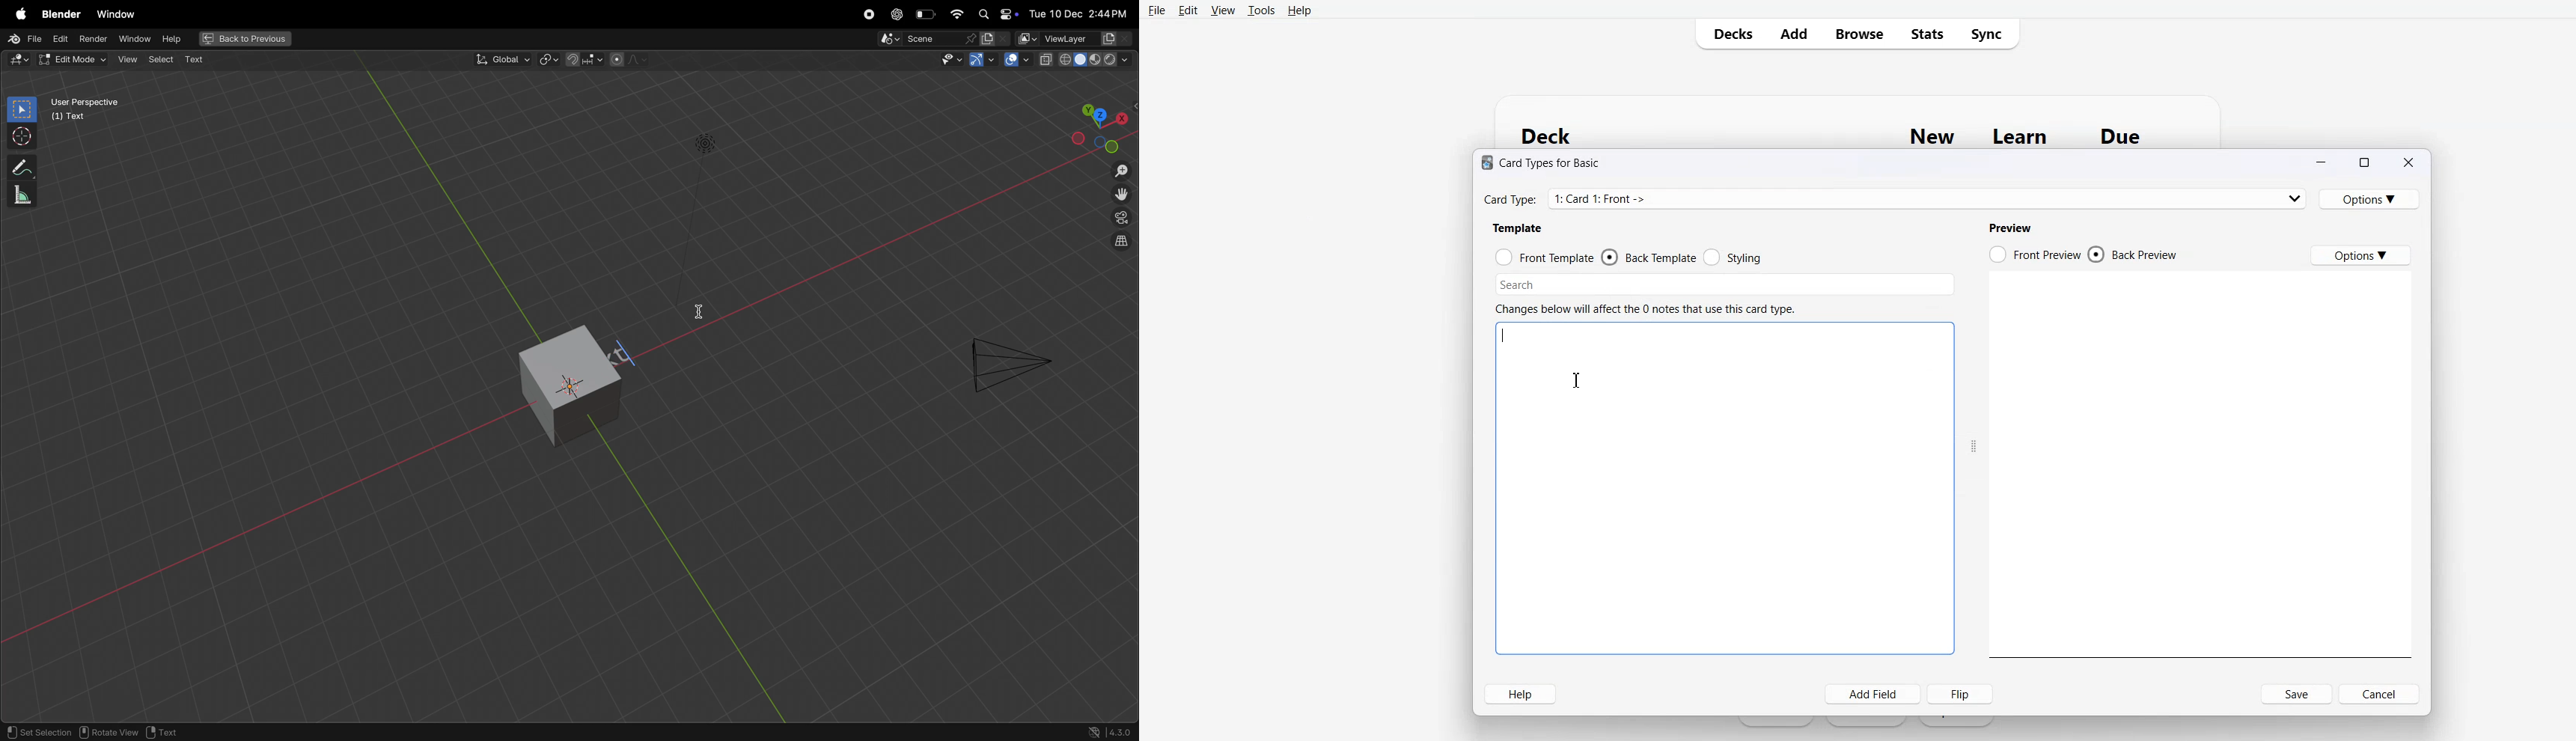 The image size is (2576, 756). Describe the element at coordinates (2363, 163) in the screenshot. I see `Maximize` at that location.